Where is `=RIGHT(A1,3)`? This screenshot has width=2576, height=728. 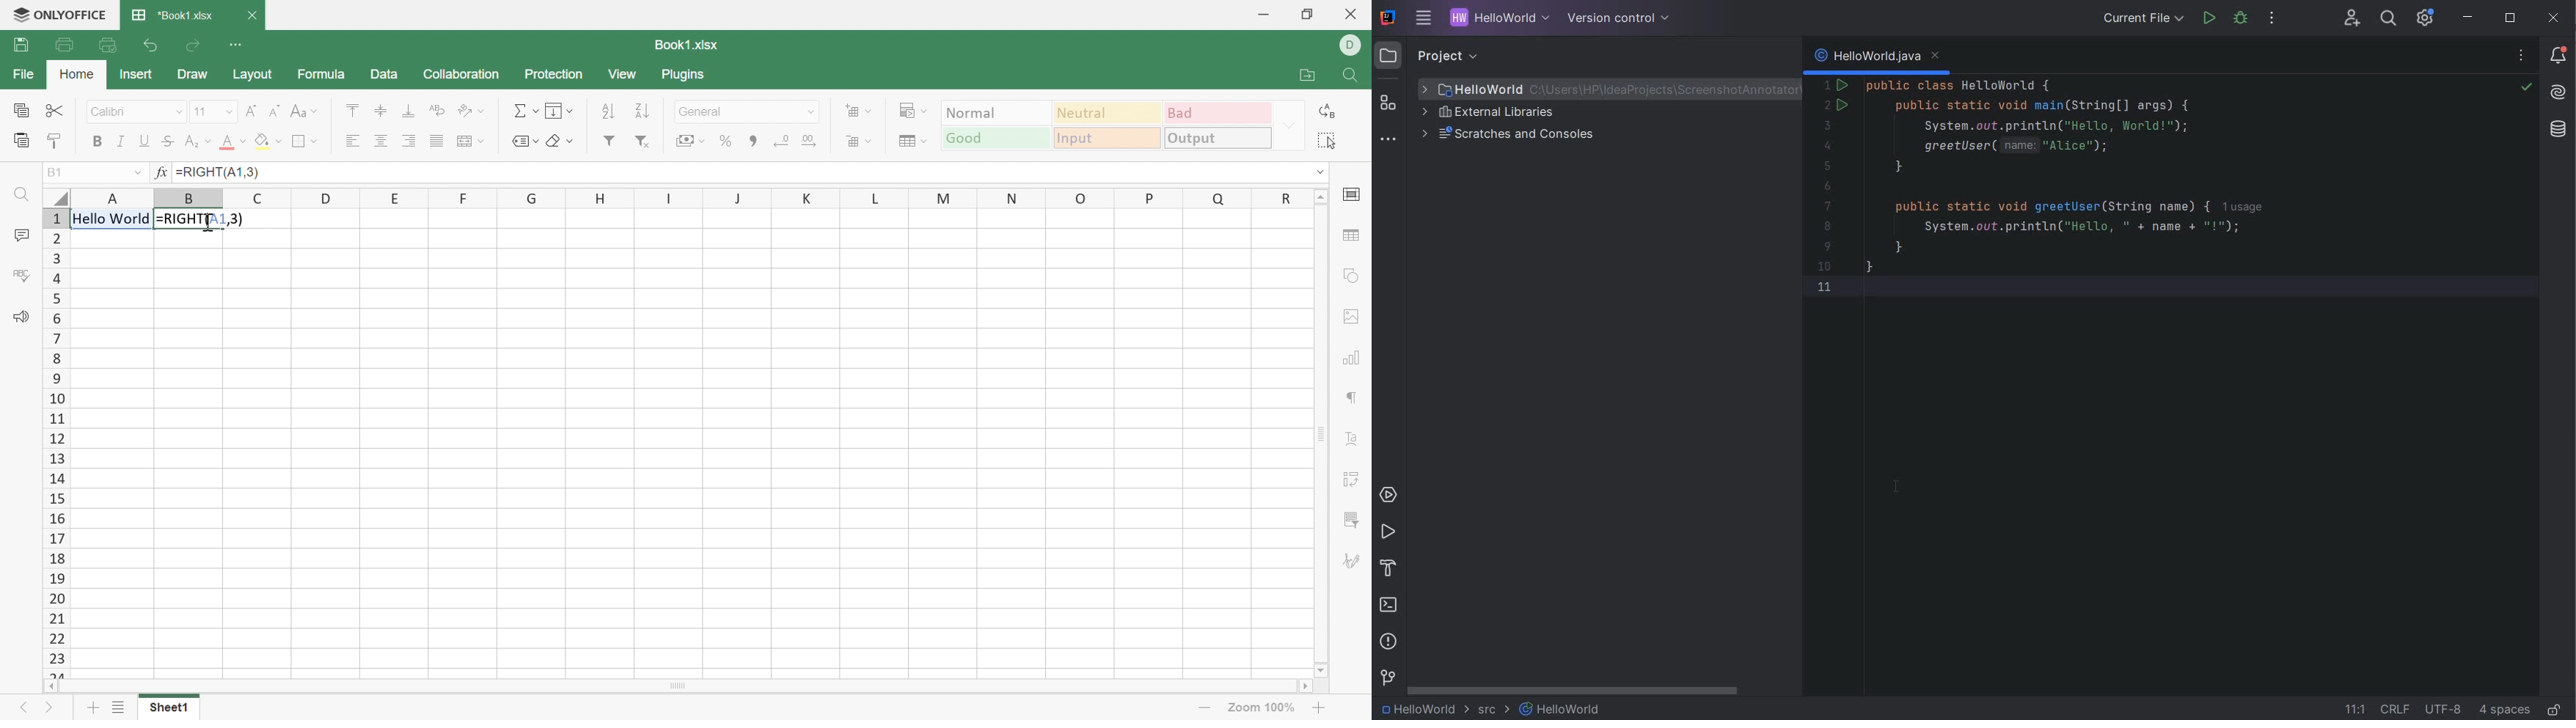 =RIGHT(A1,3) is located at coordinates (204, 218).